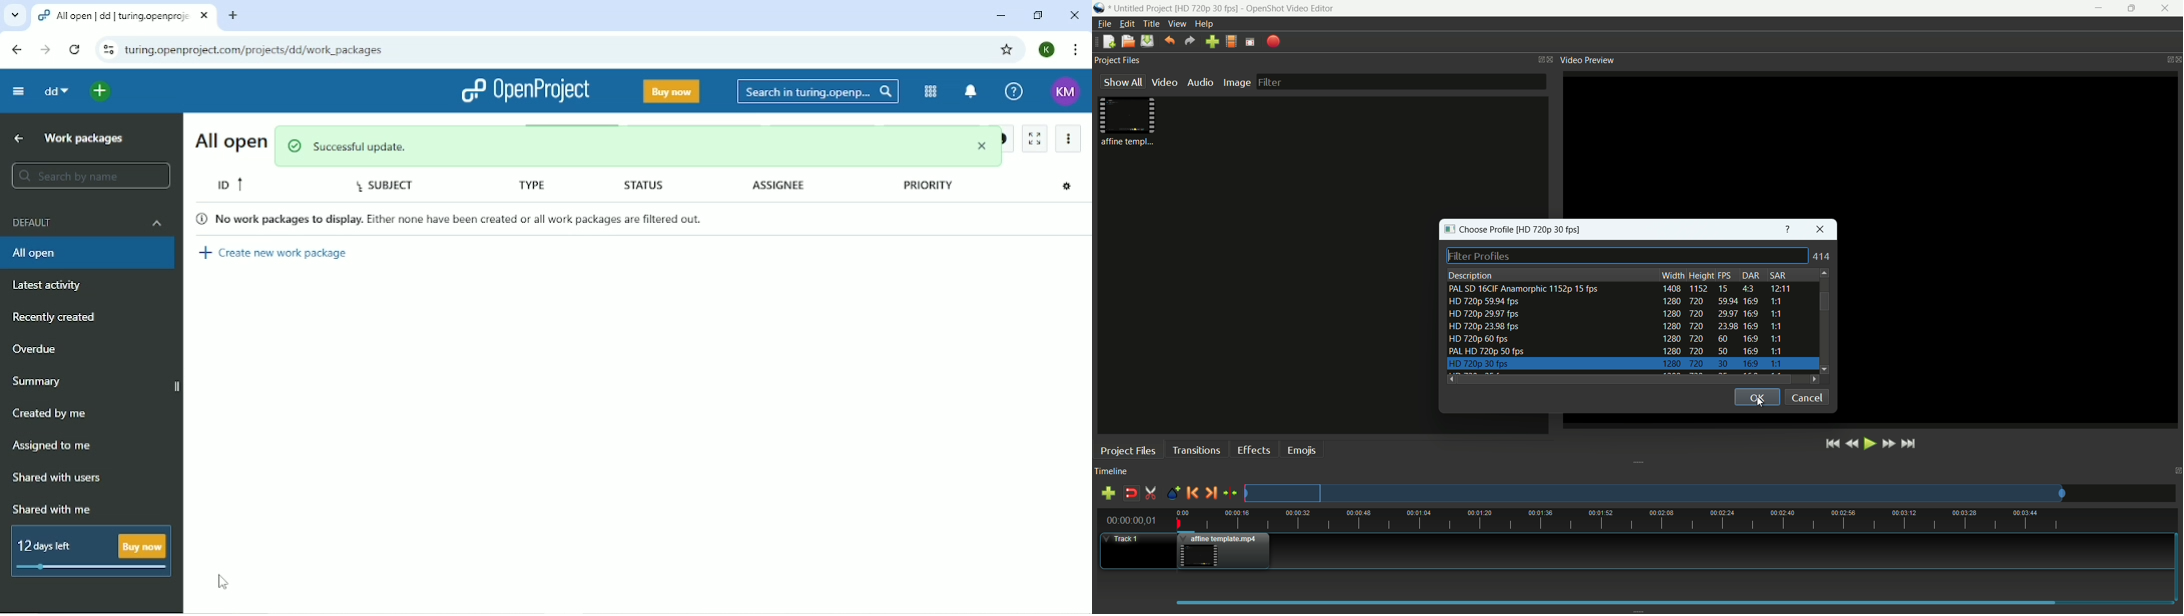 Image resolution: width=2184 pixels, height=616 pixels. I want to click on profile, so click(1206, 9).